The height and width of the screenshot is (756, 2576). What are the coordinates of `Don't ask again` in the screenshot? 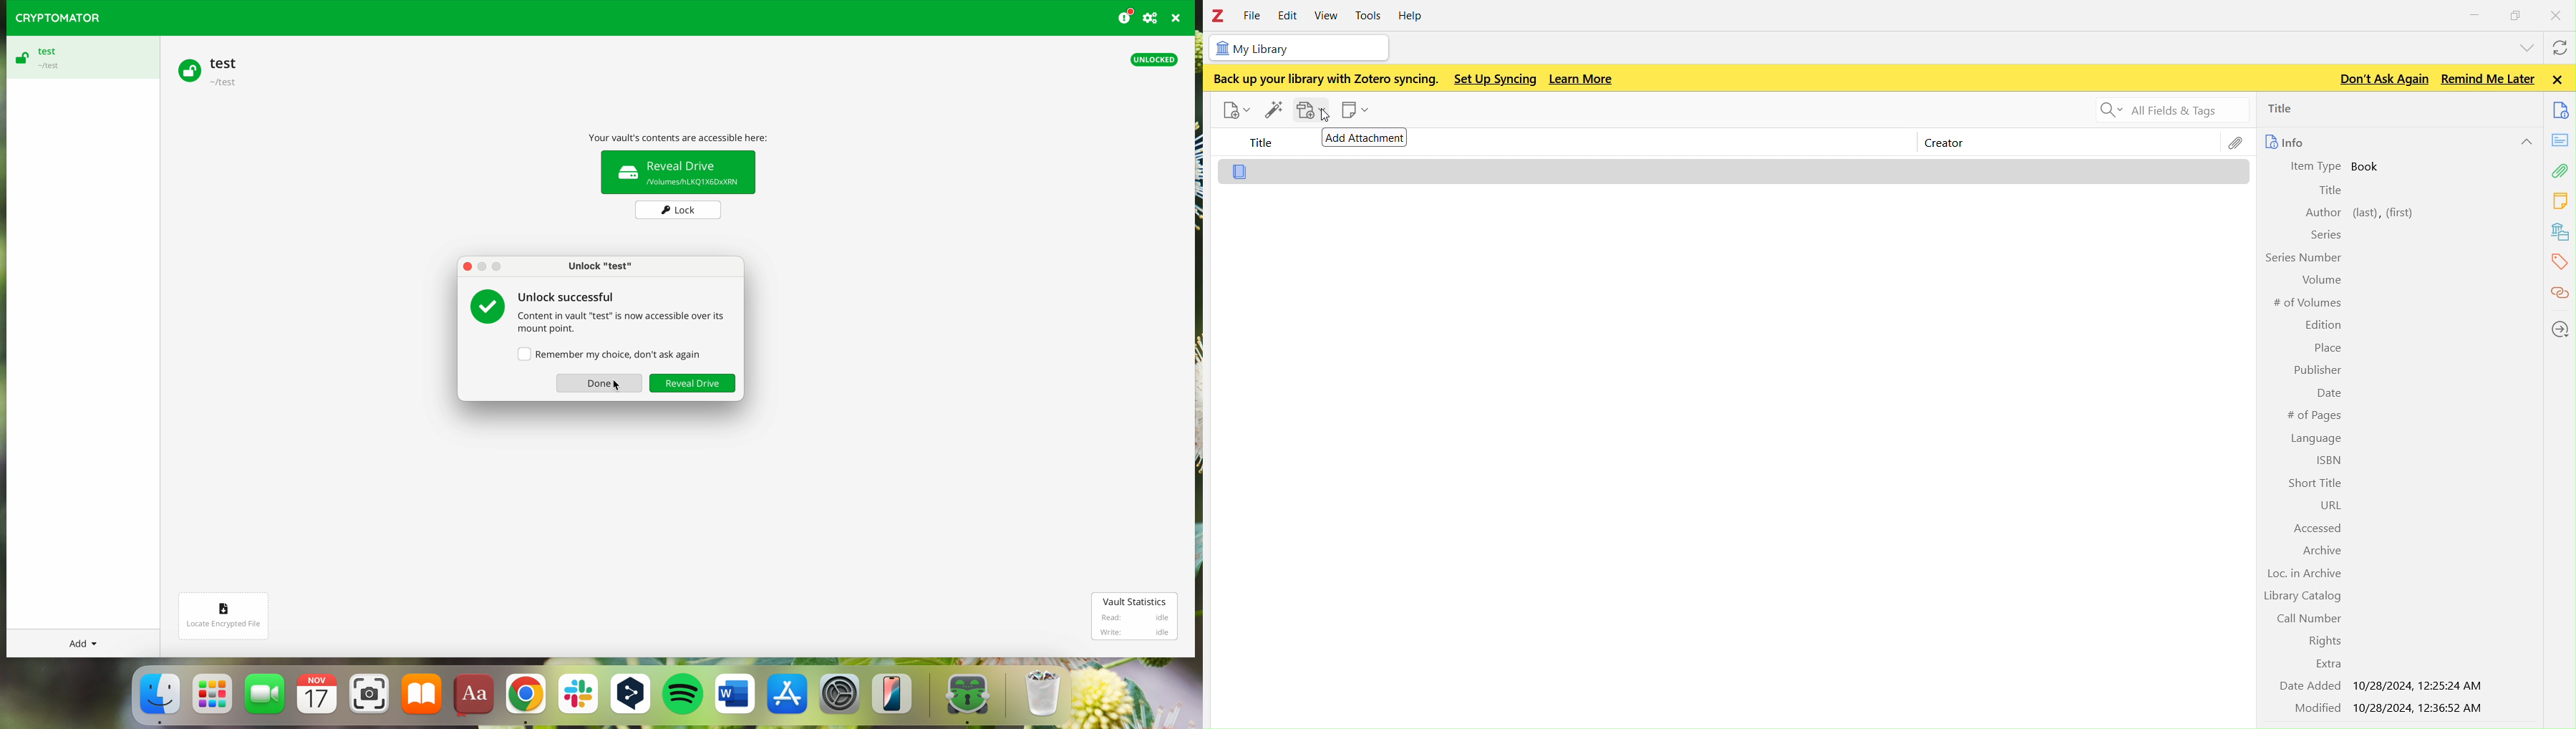 It's located at (2381, 78).